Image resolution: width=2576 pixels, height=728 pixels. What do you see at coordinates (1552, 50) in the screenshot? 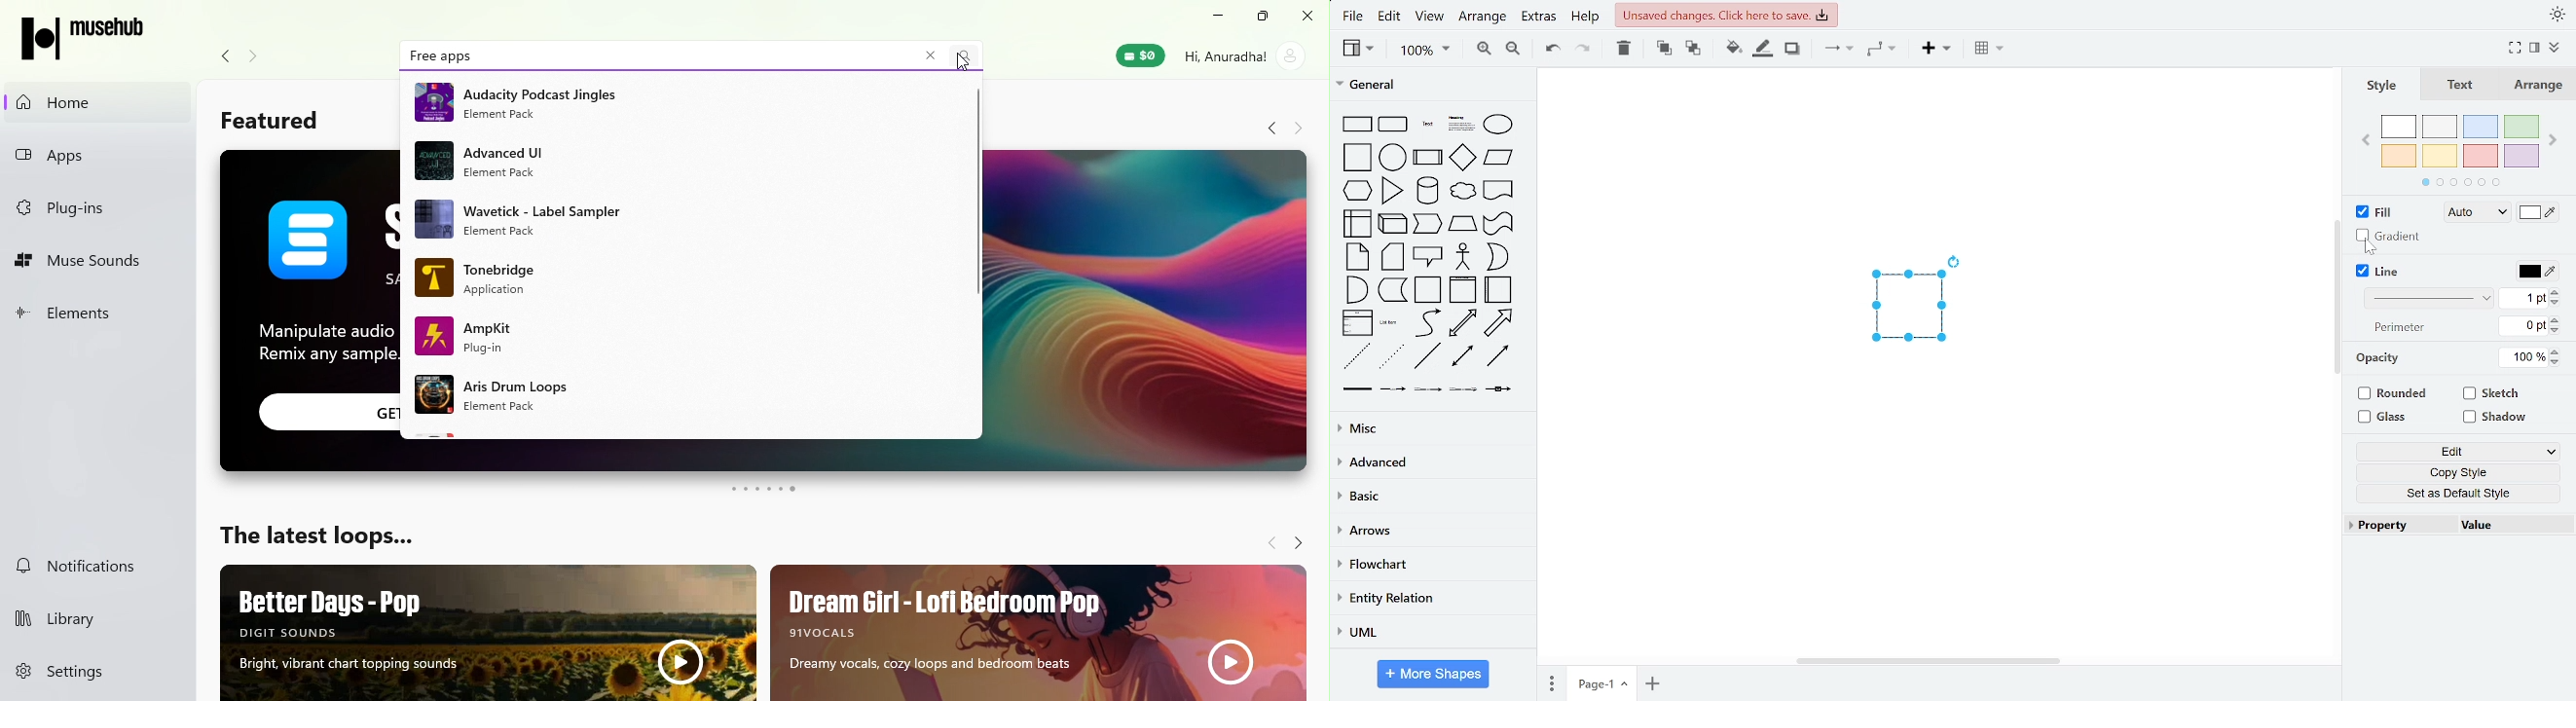
I see `undo` at bounding box center [1552, 50].